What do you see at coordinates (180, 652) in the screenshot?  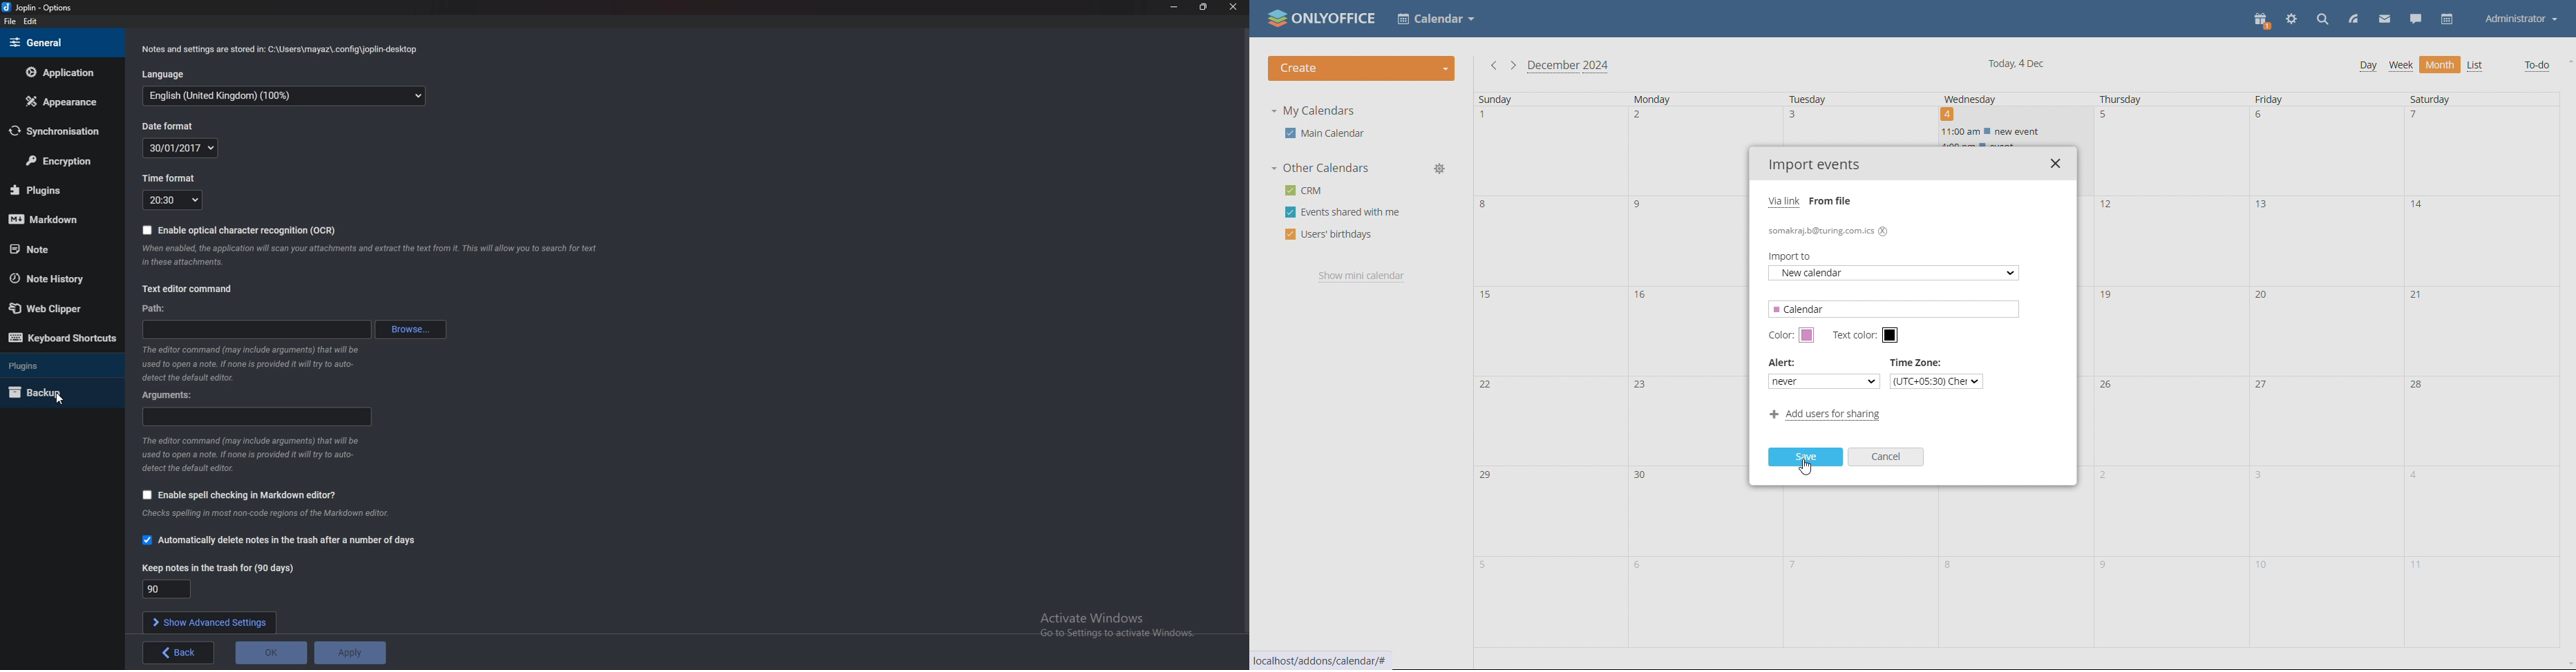 I see `back` at bounding box center [180, 652].